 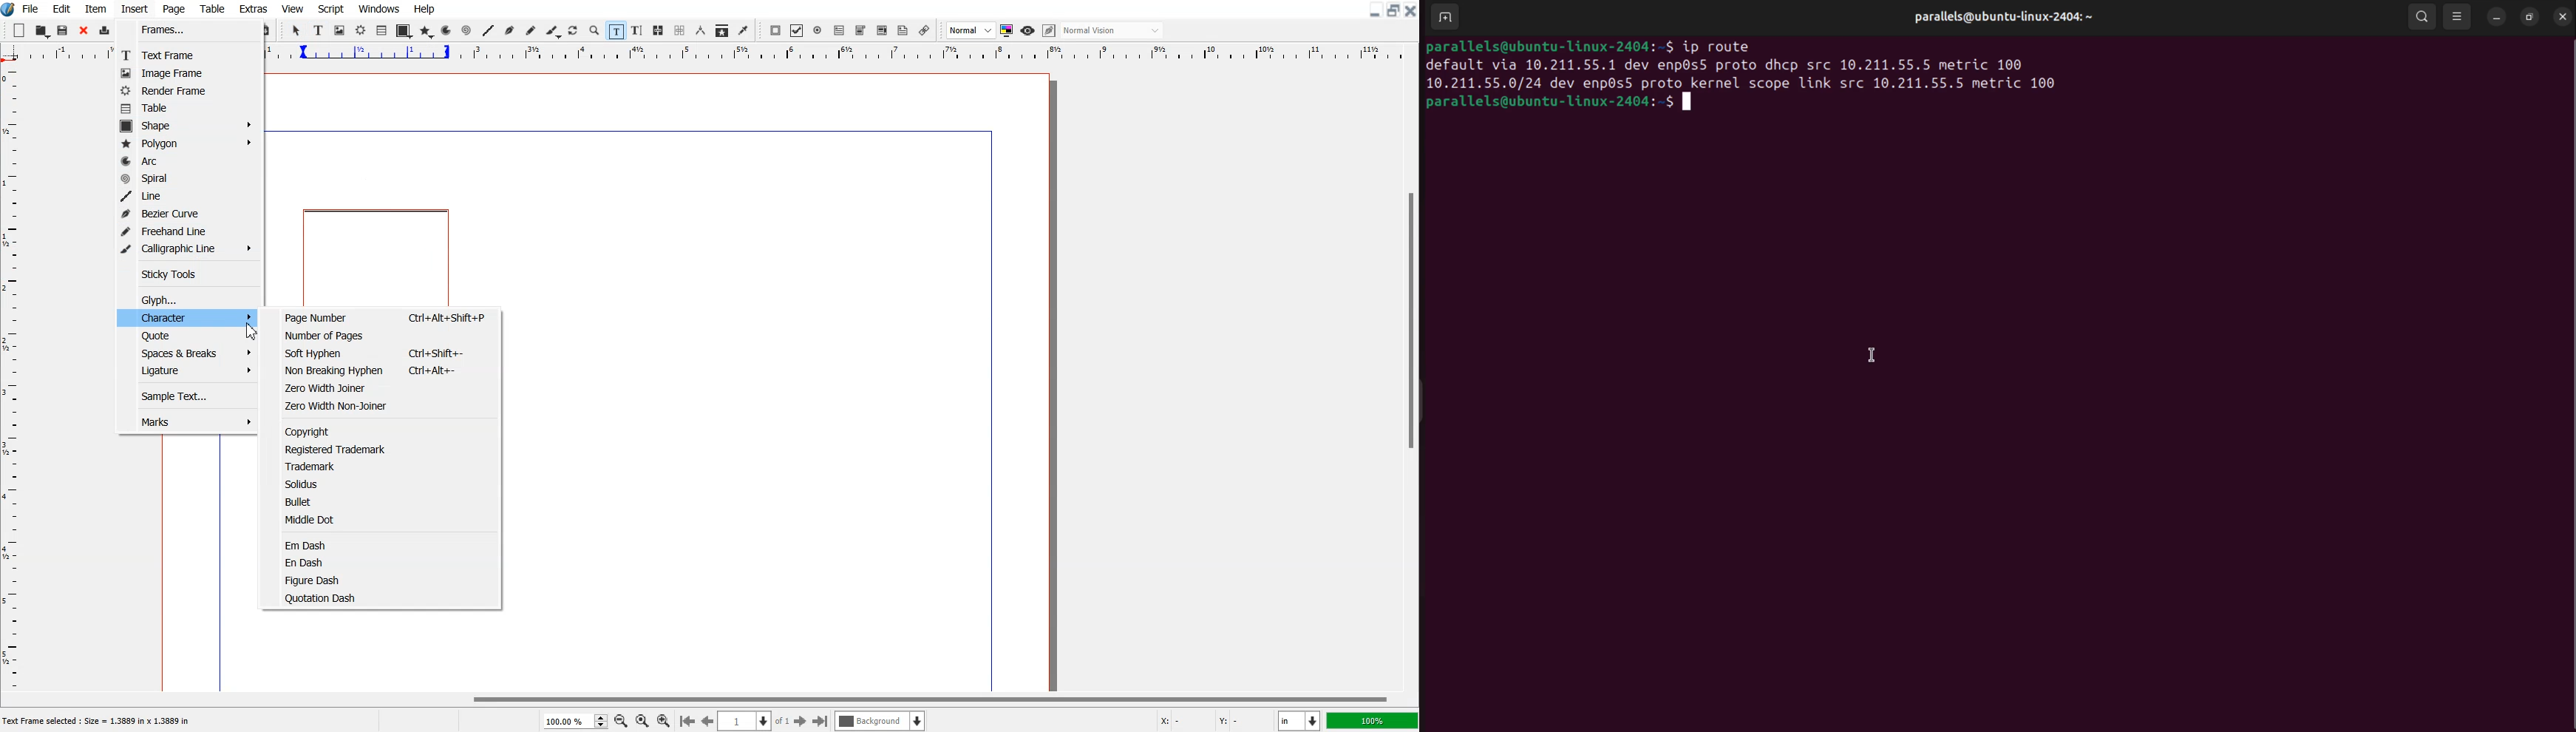 What do you see at coordinates (361, 30) in the screenshot?
I see `Render frame` at bounding box center [361, 30].